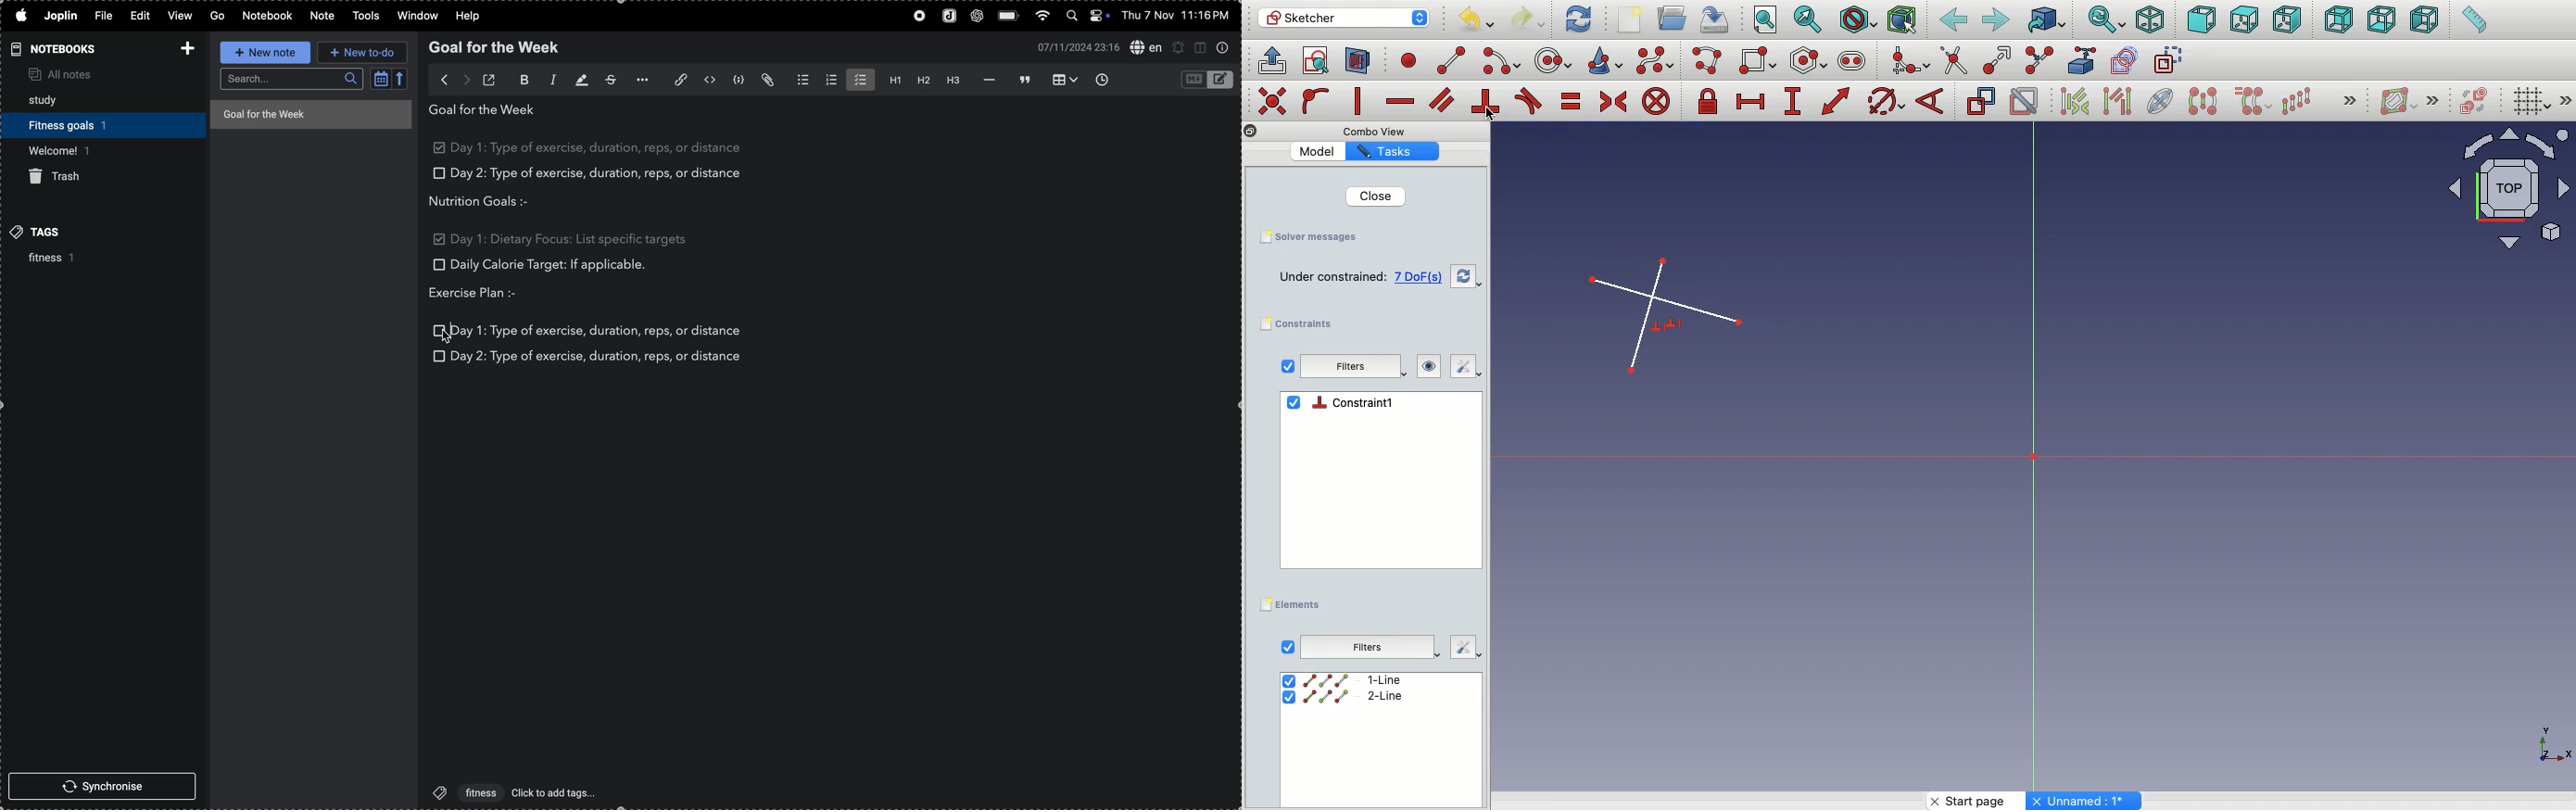  I want to click on Constraints , so click(1301, 323).